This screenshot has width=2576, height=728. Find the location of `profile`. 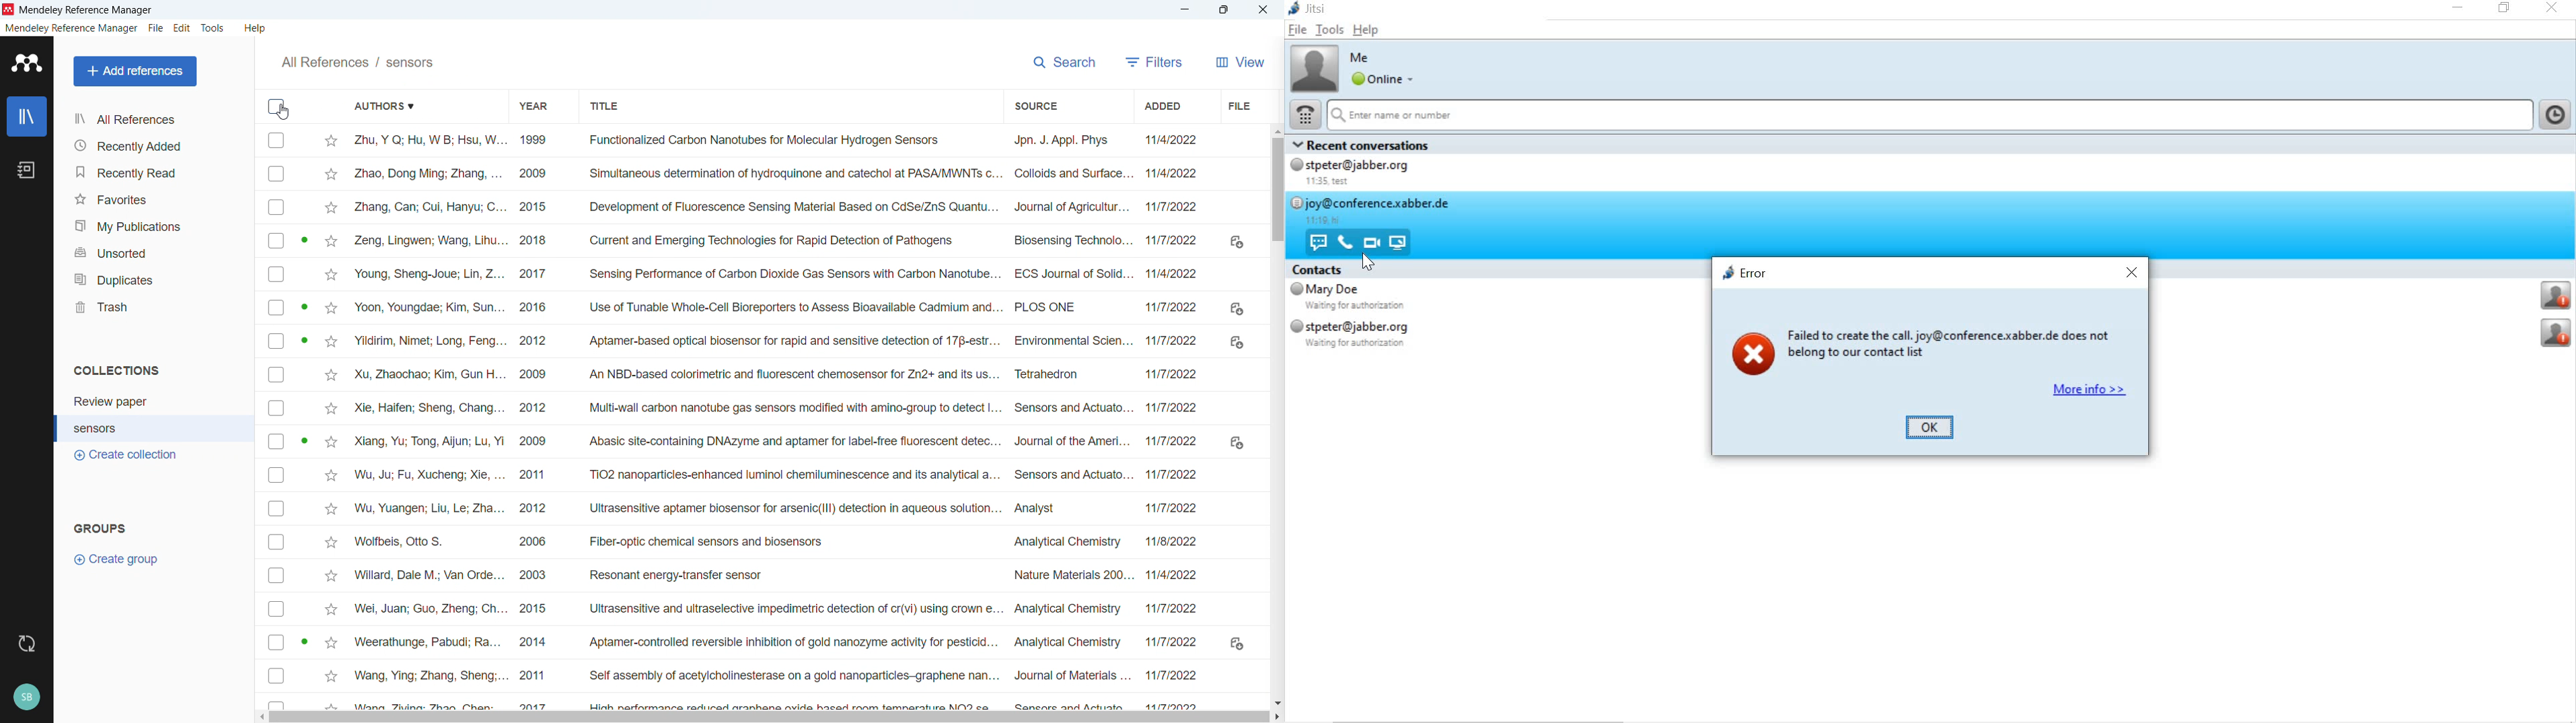

profile is located at coordinates (27, 698).